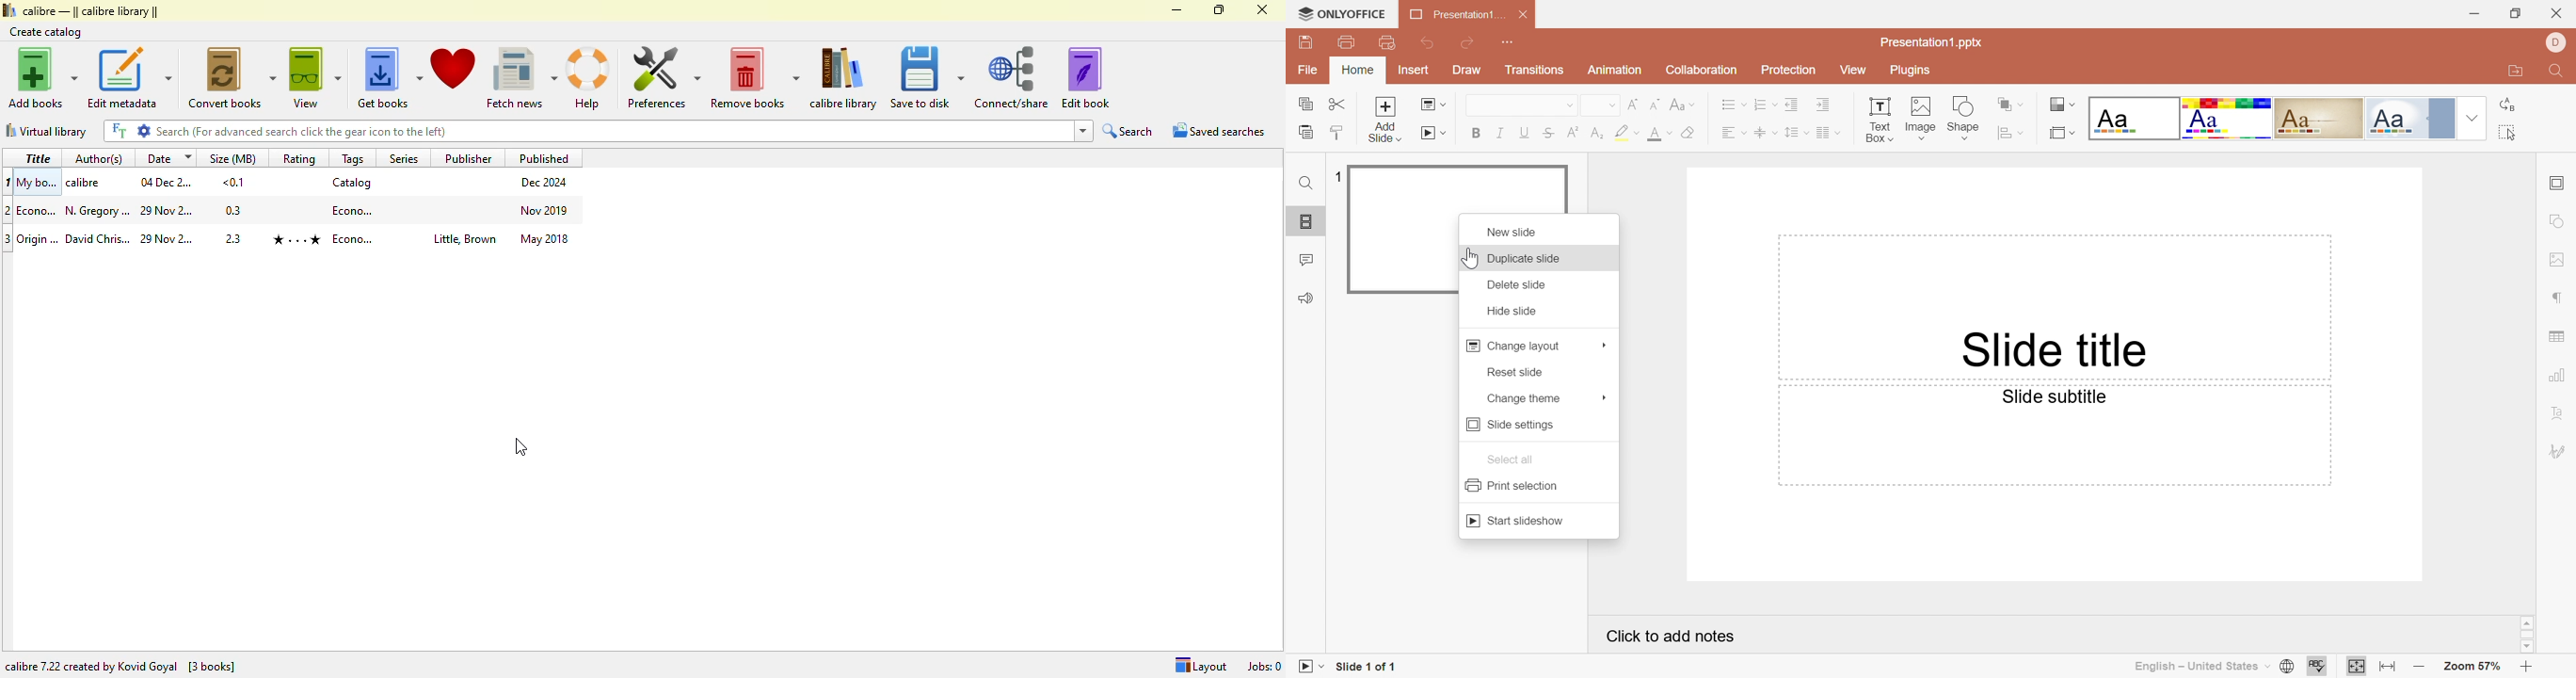 Image resolution: width=2576 pixels, height=700 pixels. I want to click on Scroll Down, so click(2525, 648).